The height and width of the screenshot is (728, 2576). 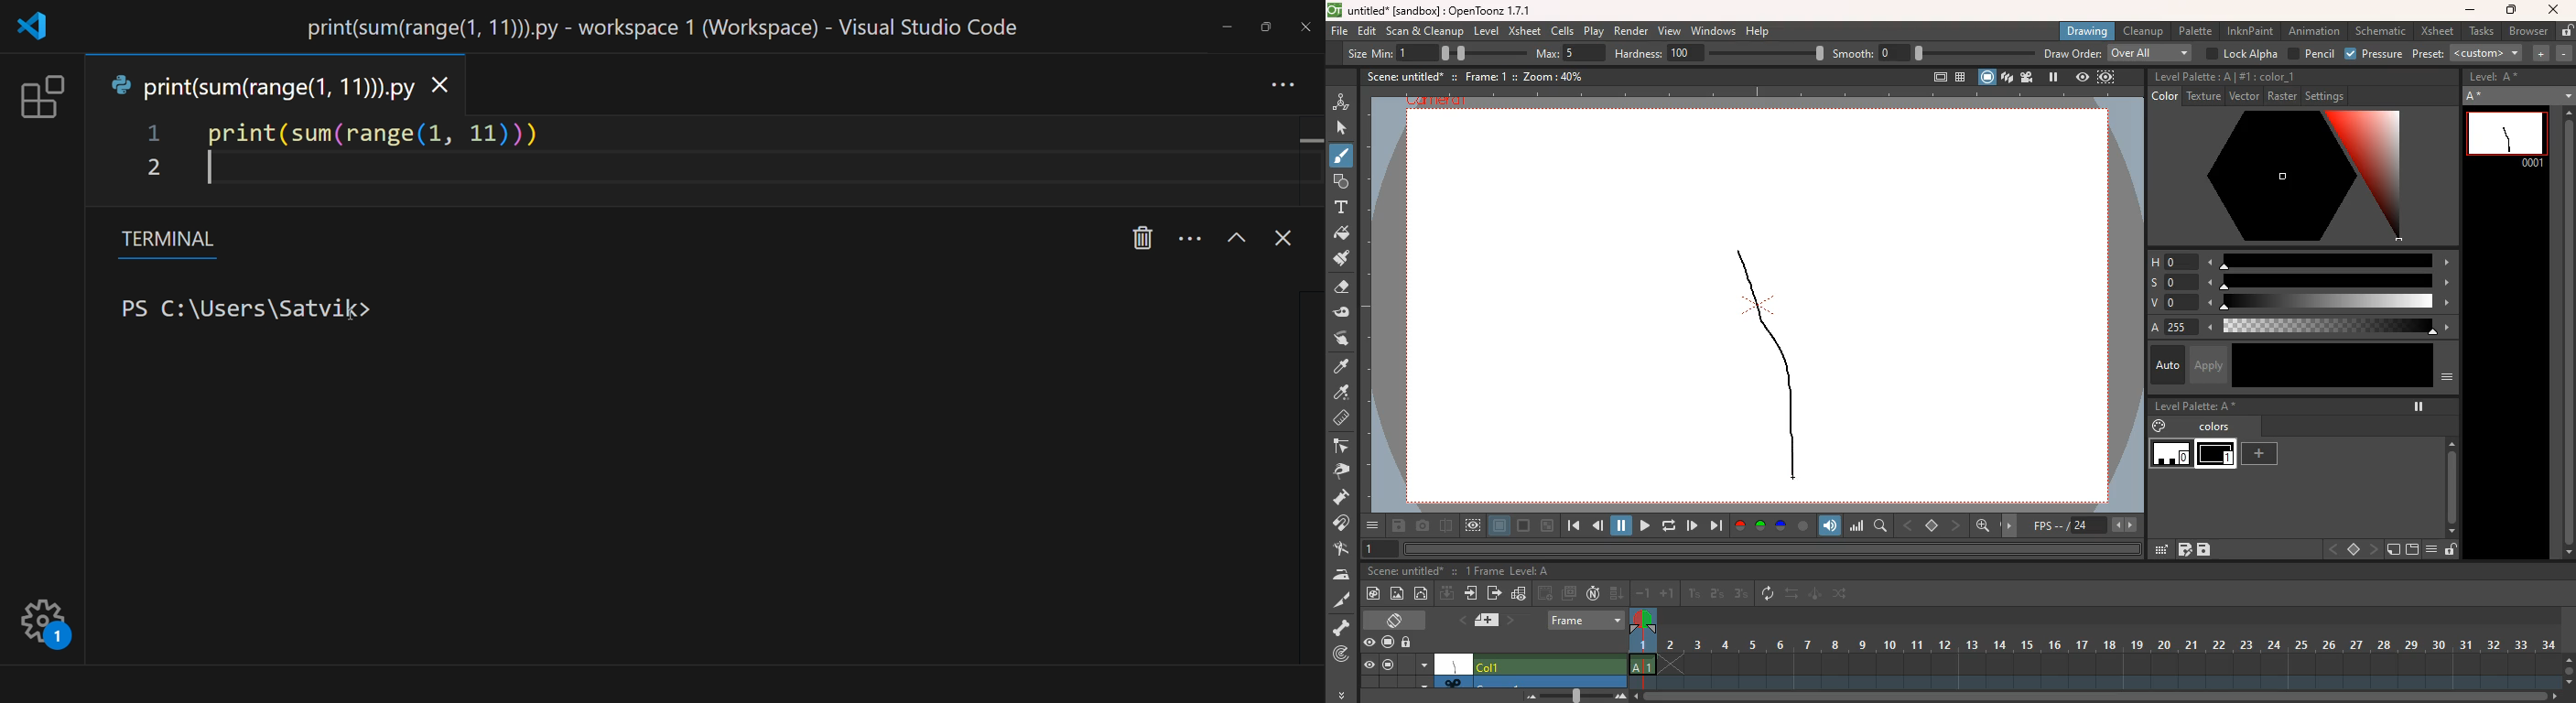 What do you see at coordinates (2105, 79) in the screenshot?
I see `frame` at bounding box center [2105, 79].